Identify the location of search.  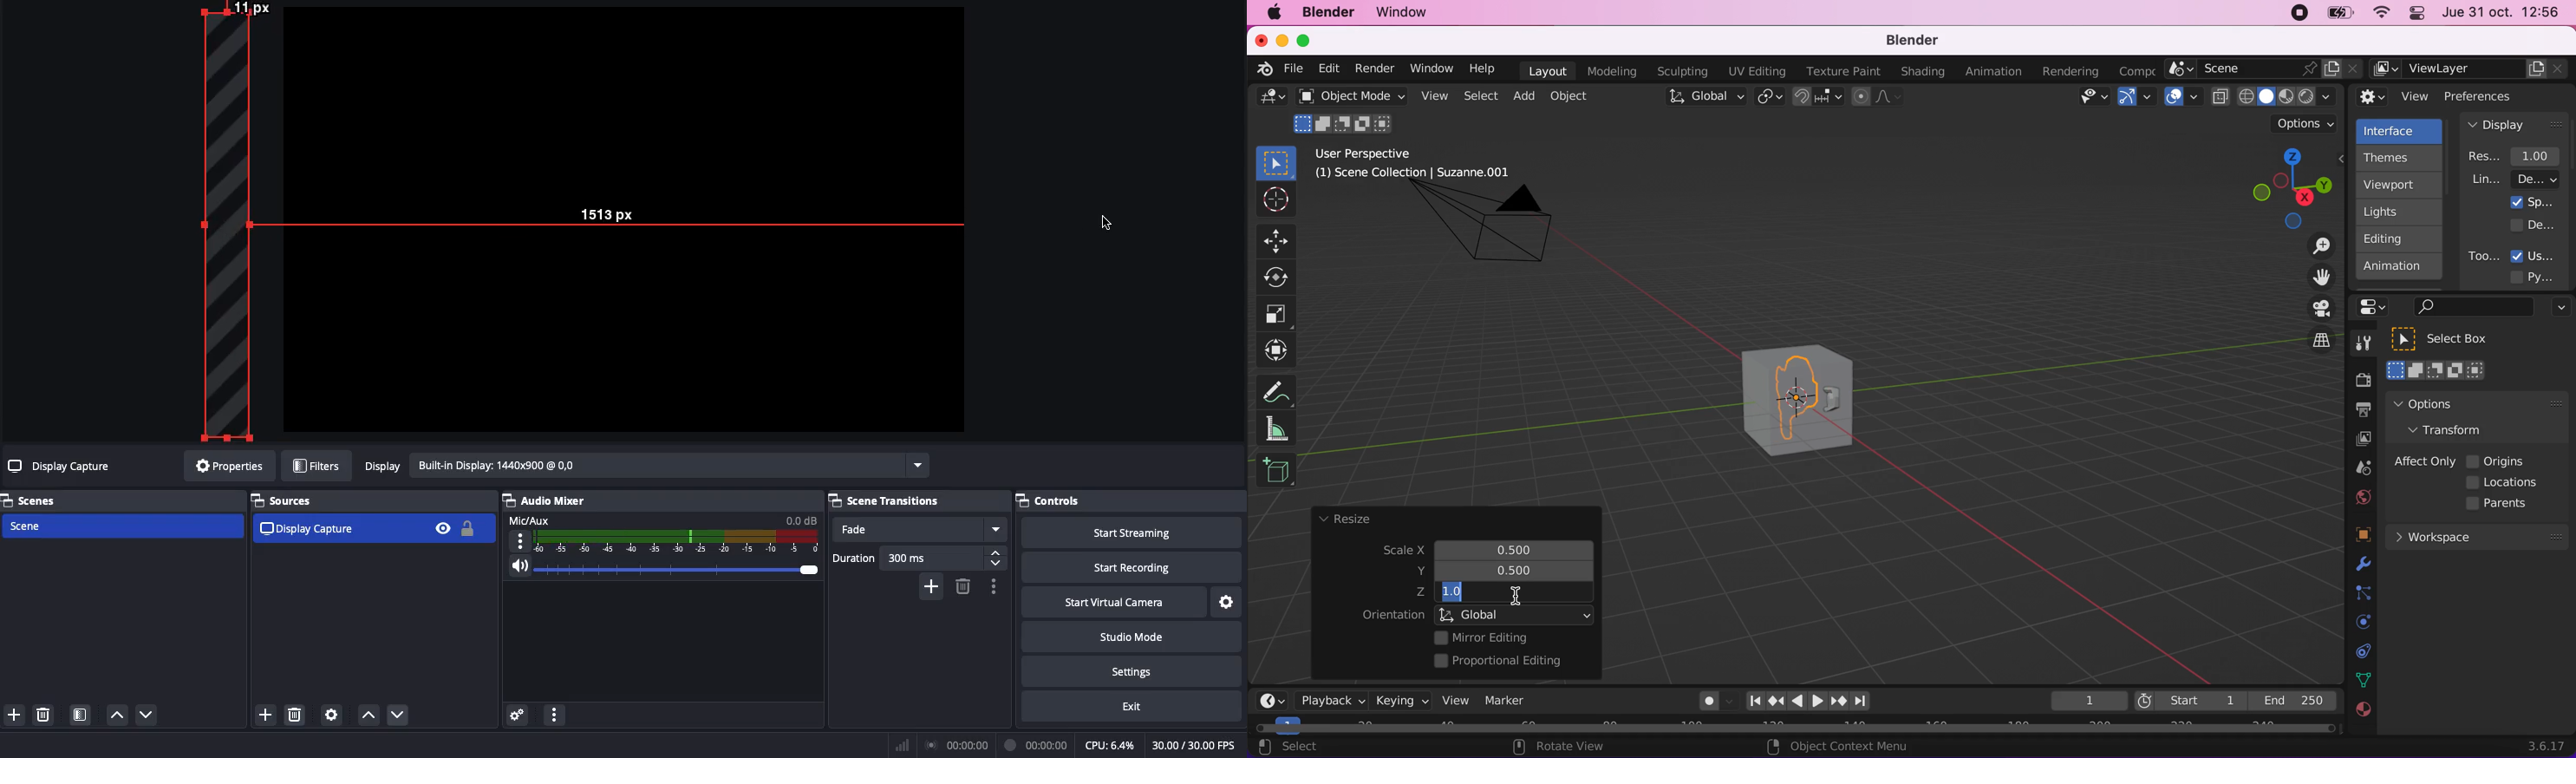
(2472, 308).